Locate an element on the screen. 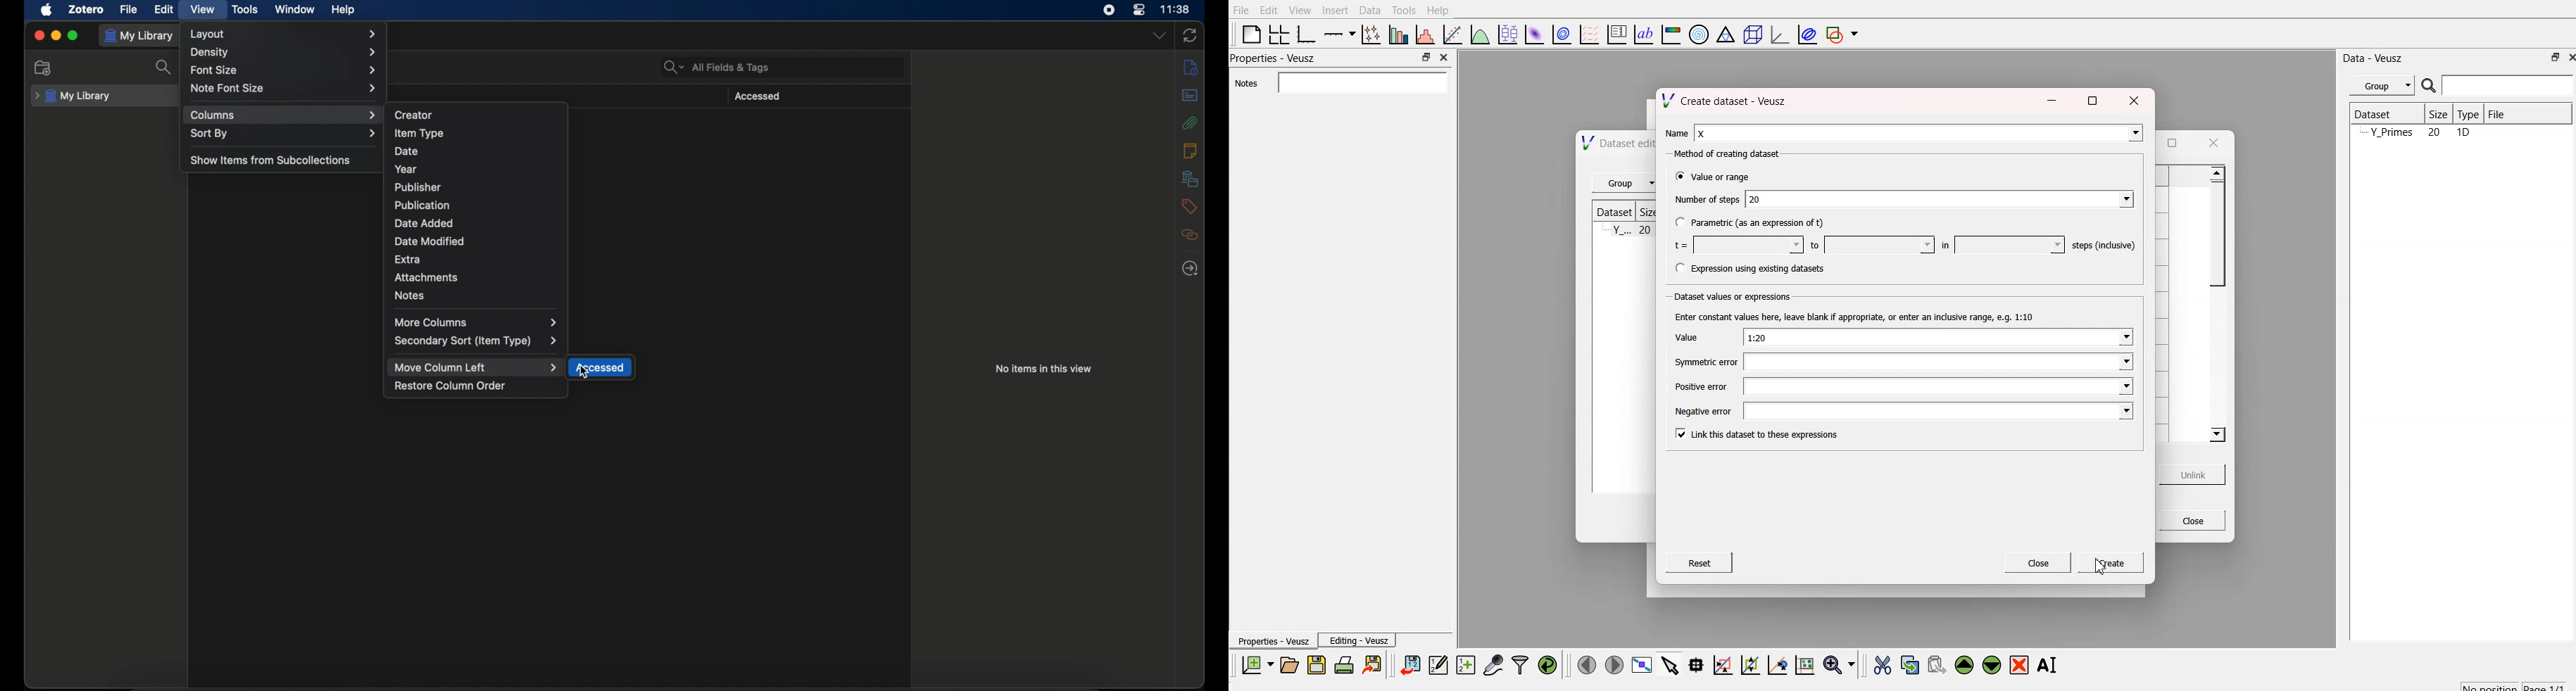 Image resolution: width=2576 pixels, height=700 pixels. maximize is located at coordinates (73, 36).